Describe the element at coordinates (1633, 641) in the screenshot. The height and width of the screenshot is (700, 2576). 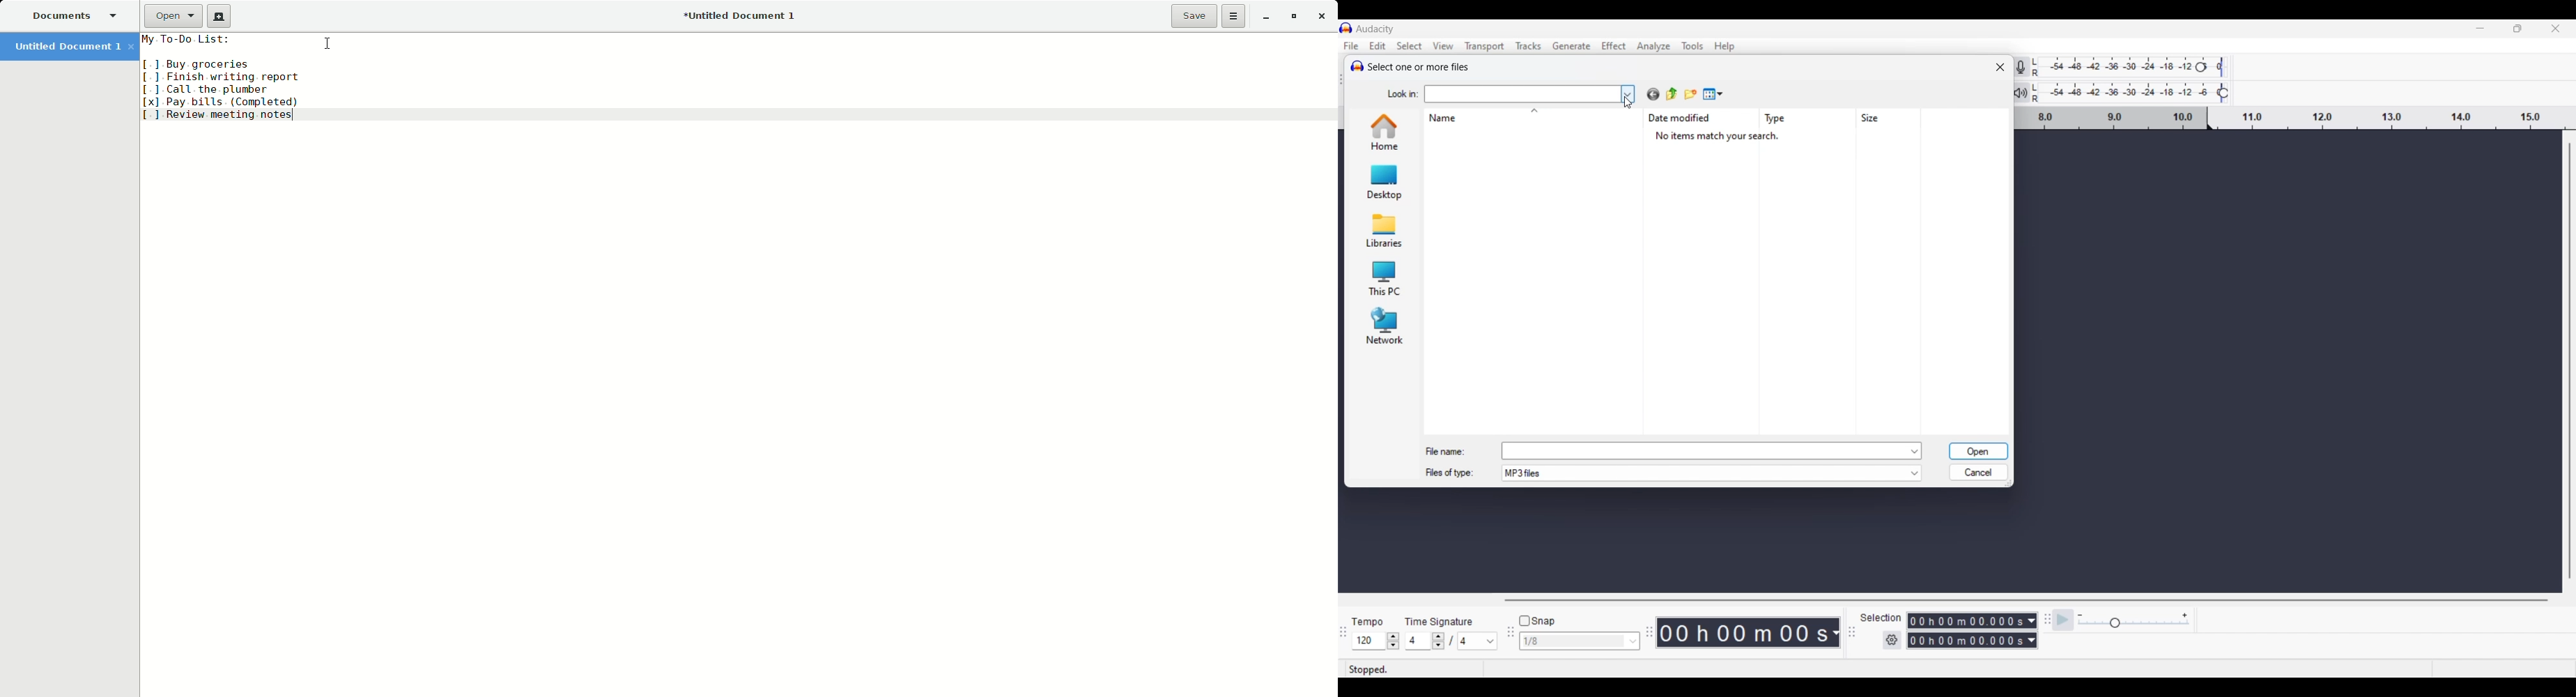
I see `Snap options` at that location.